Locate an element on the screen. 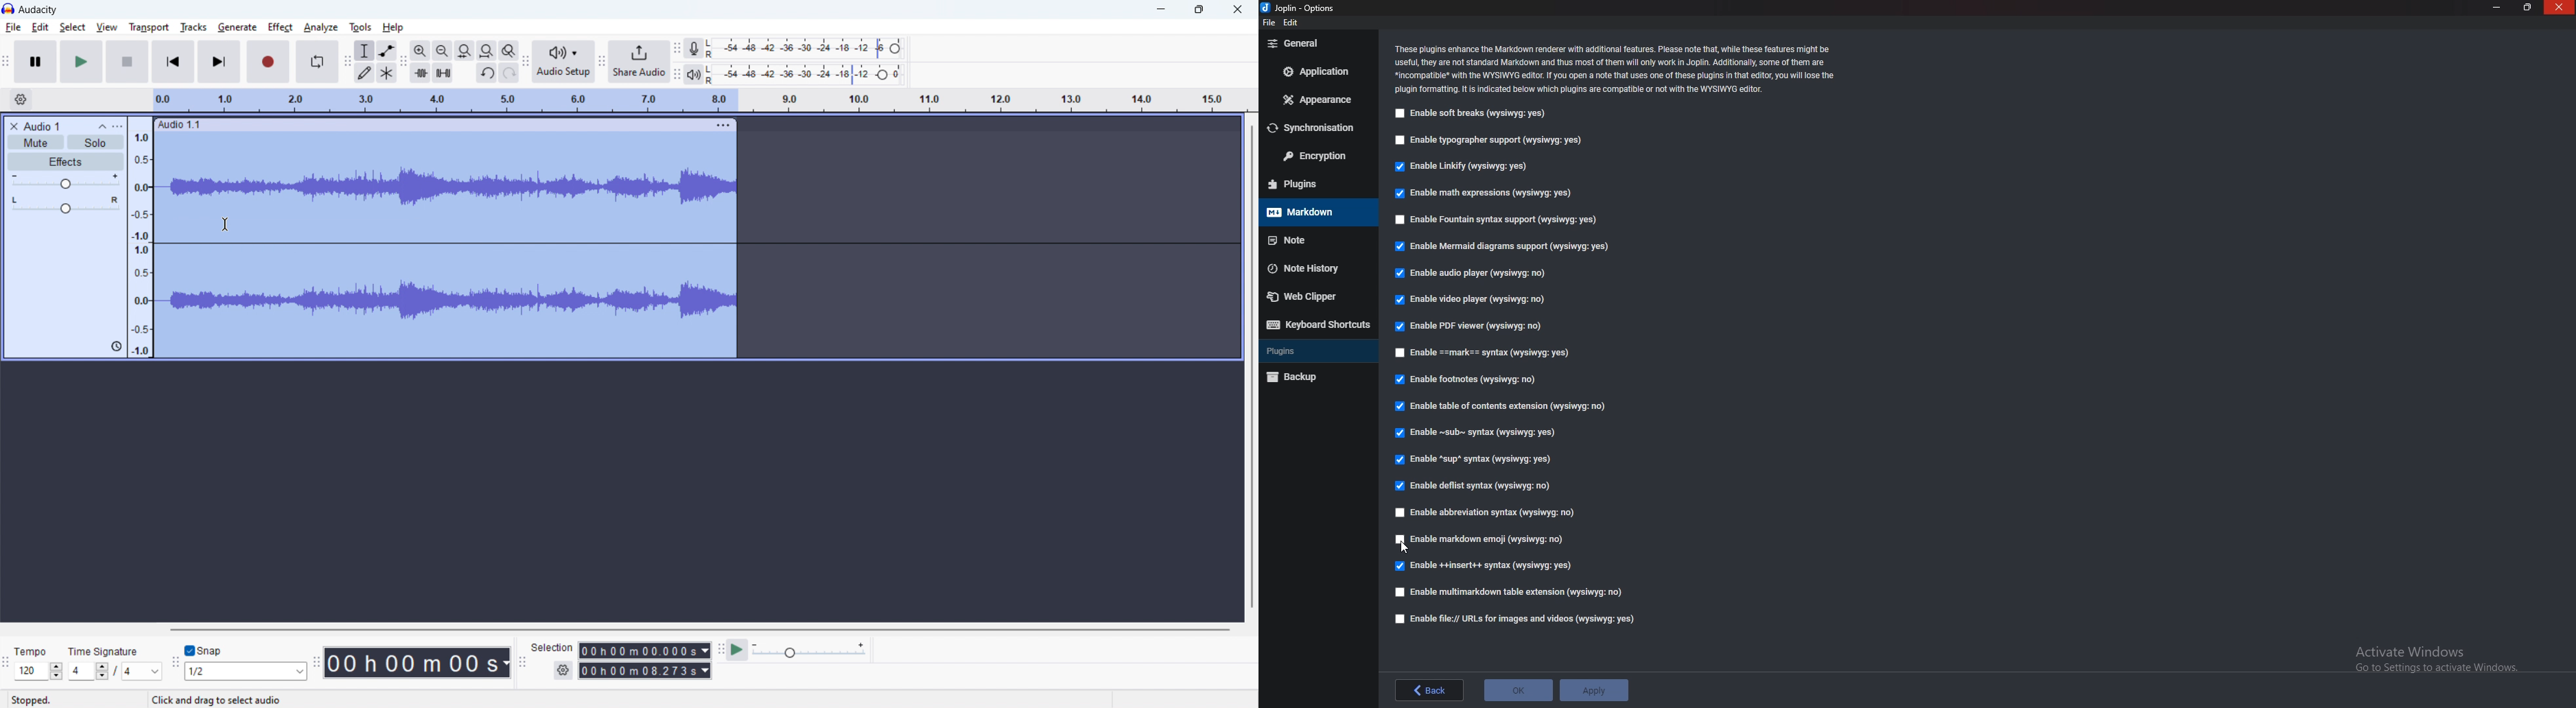 The width and height of the screenshot is (2576, 728). selection toolbar is located at coordinates (523, 661).